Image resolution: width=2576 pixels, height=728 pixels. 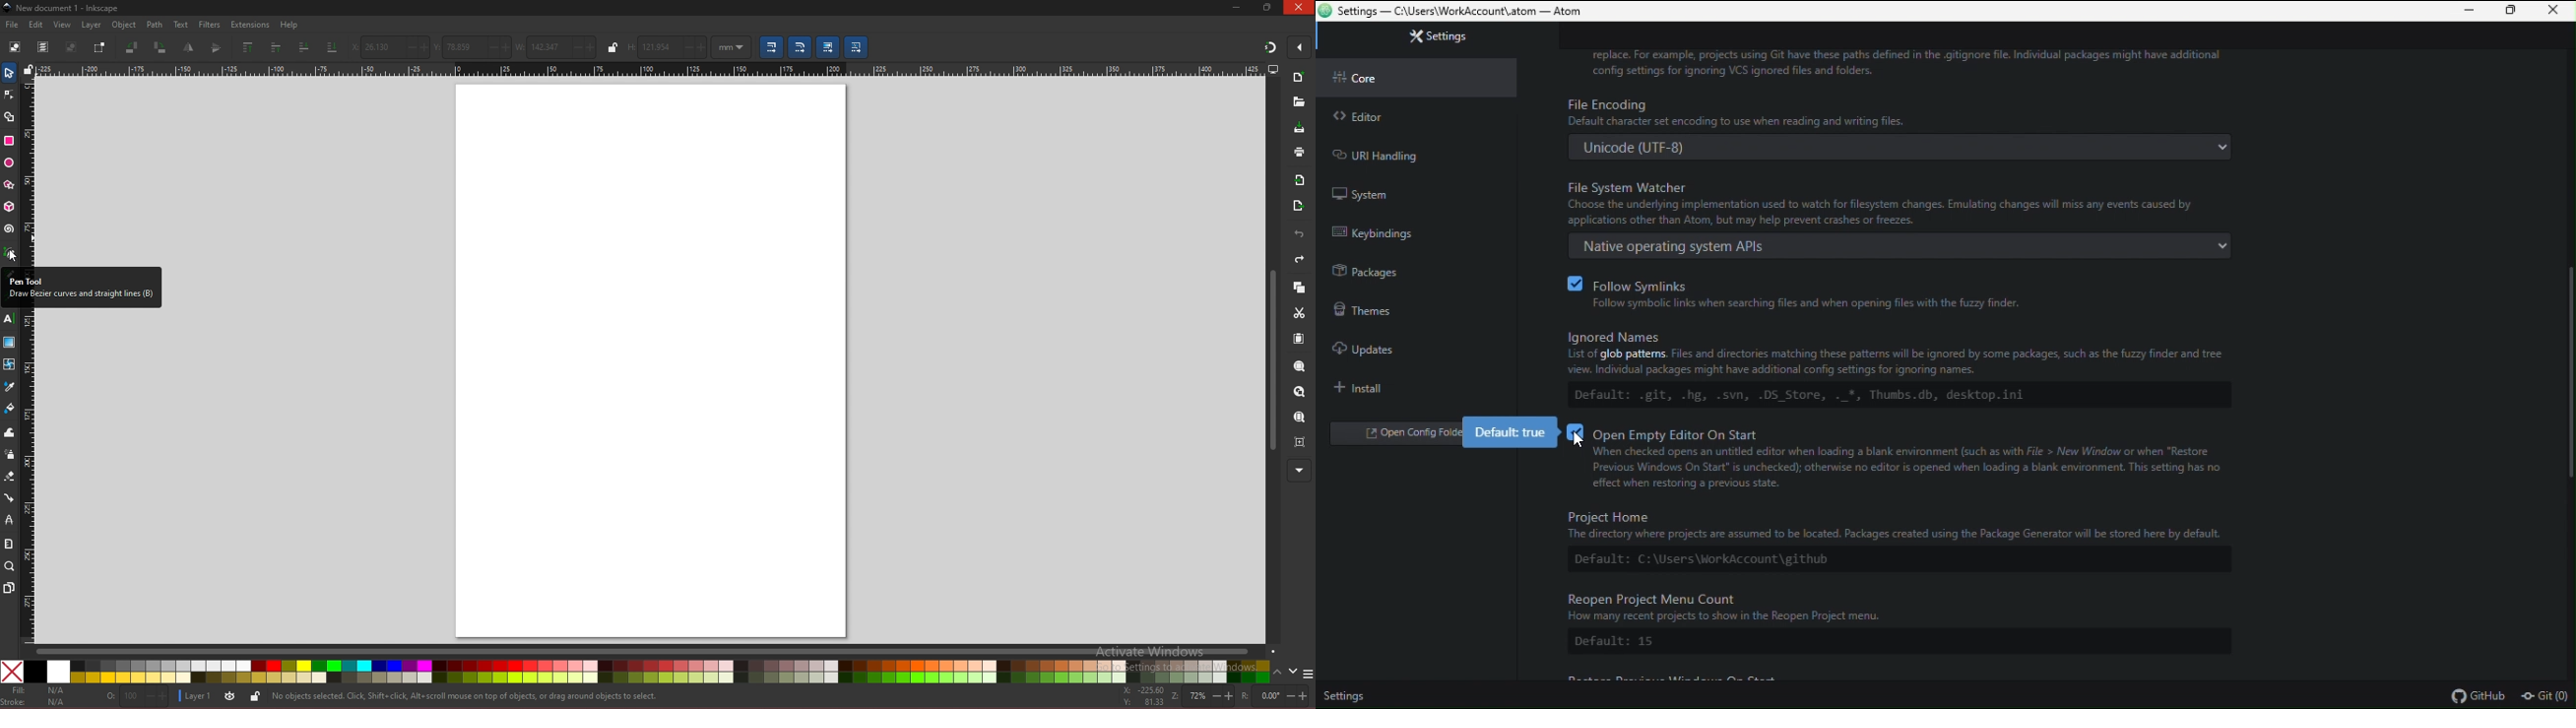 I want to click on title, so click(x=63, y=7).